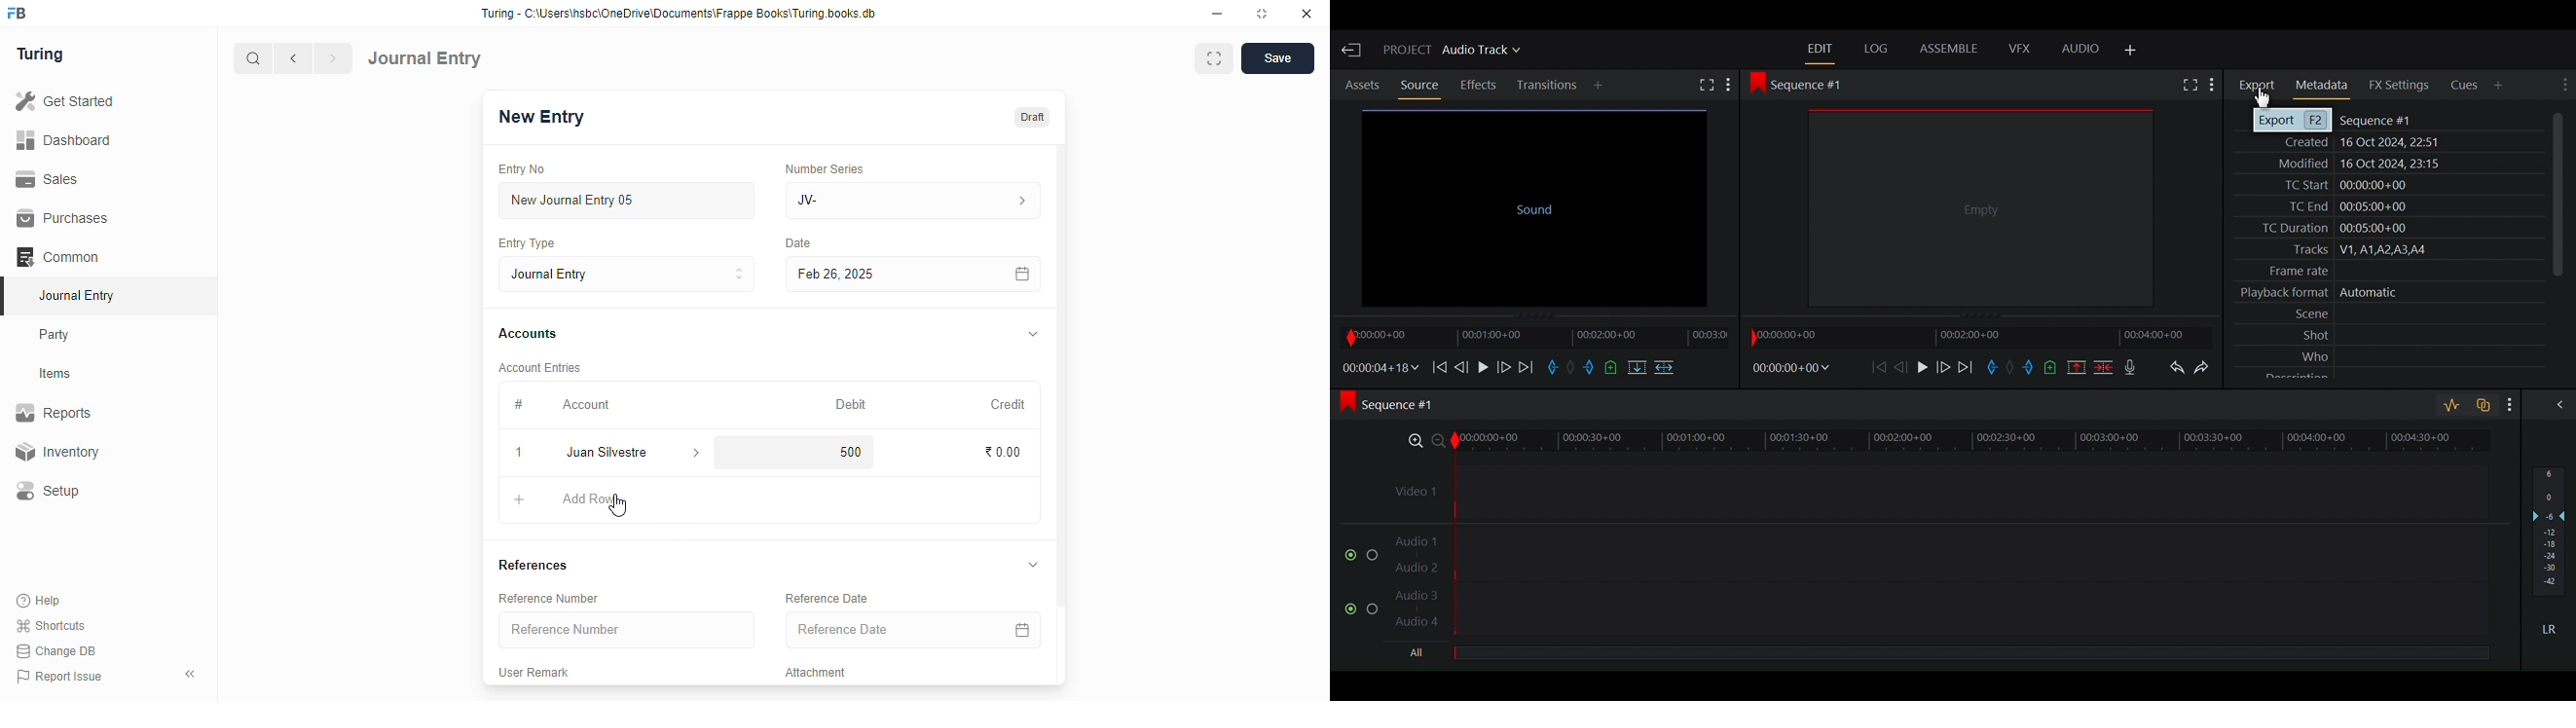 This screenshot has height=728, width=2576. What do you see at coordinates (697, 453) in the screenshot?
I see `account information` at bounding box center [697, 453].